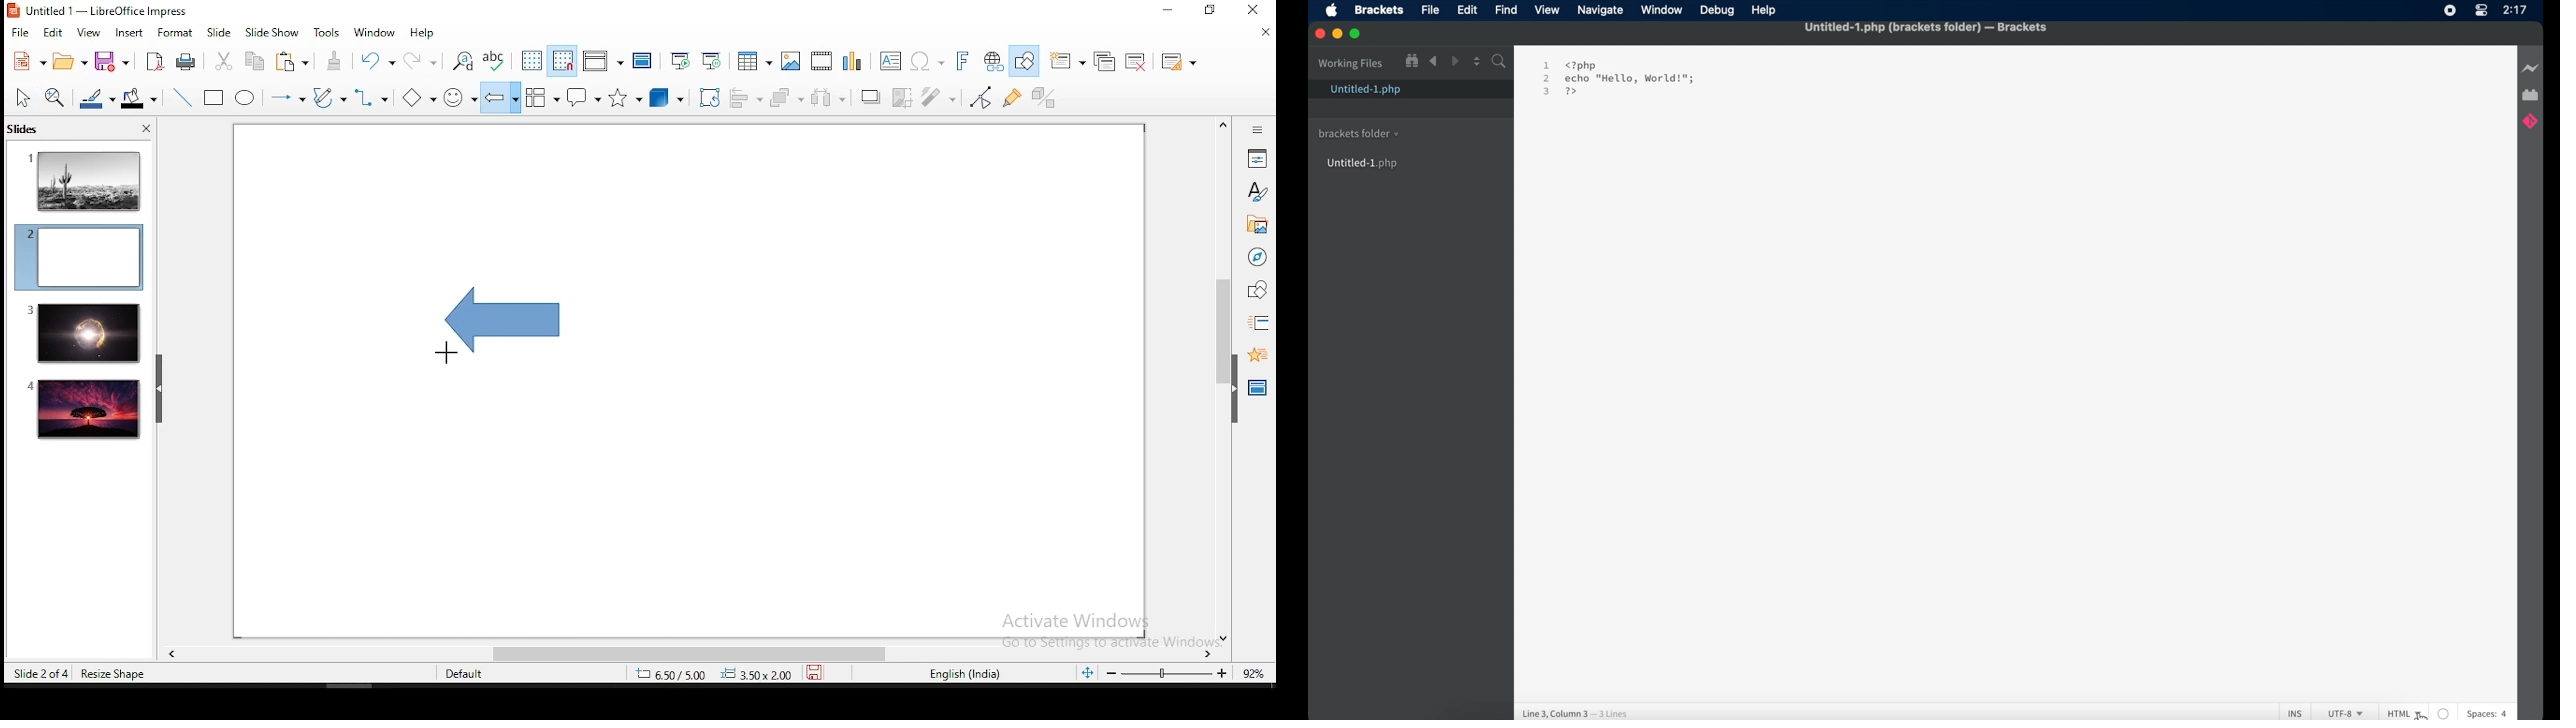 This screenshot has height=728, width=2576. What do you see at coordinates (713, 60) in the screenshot?
I see `start from current slide` at bounding box center [713, 60].